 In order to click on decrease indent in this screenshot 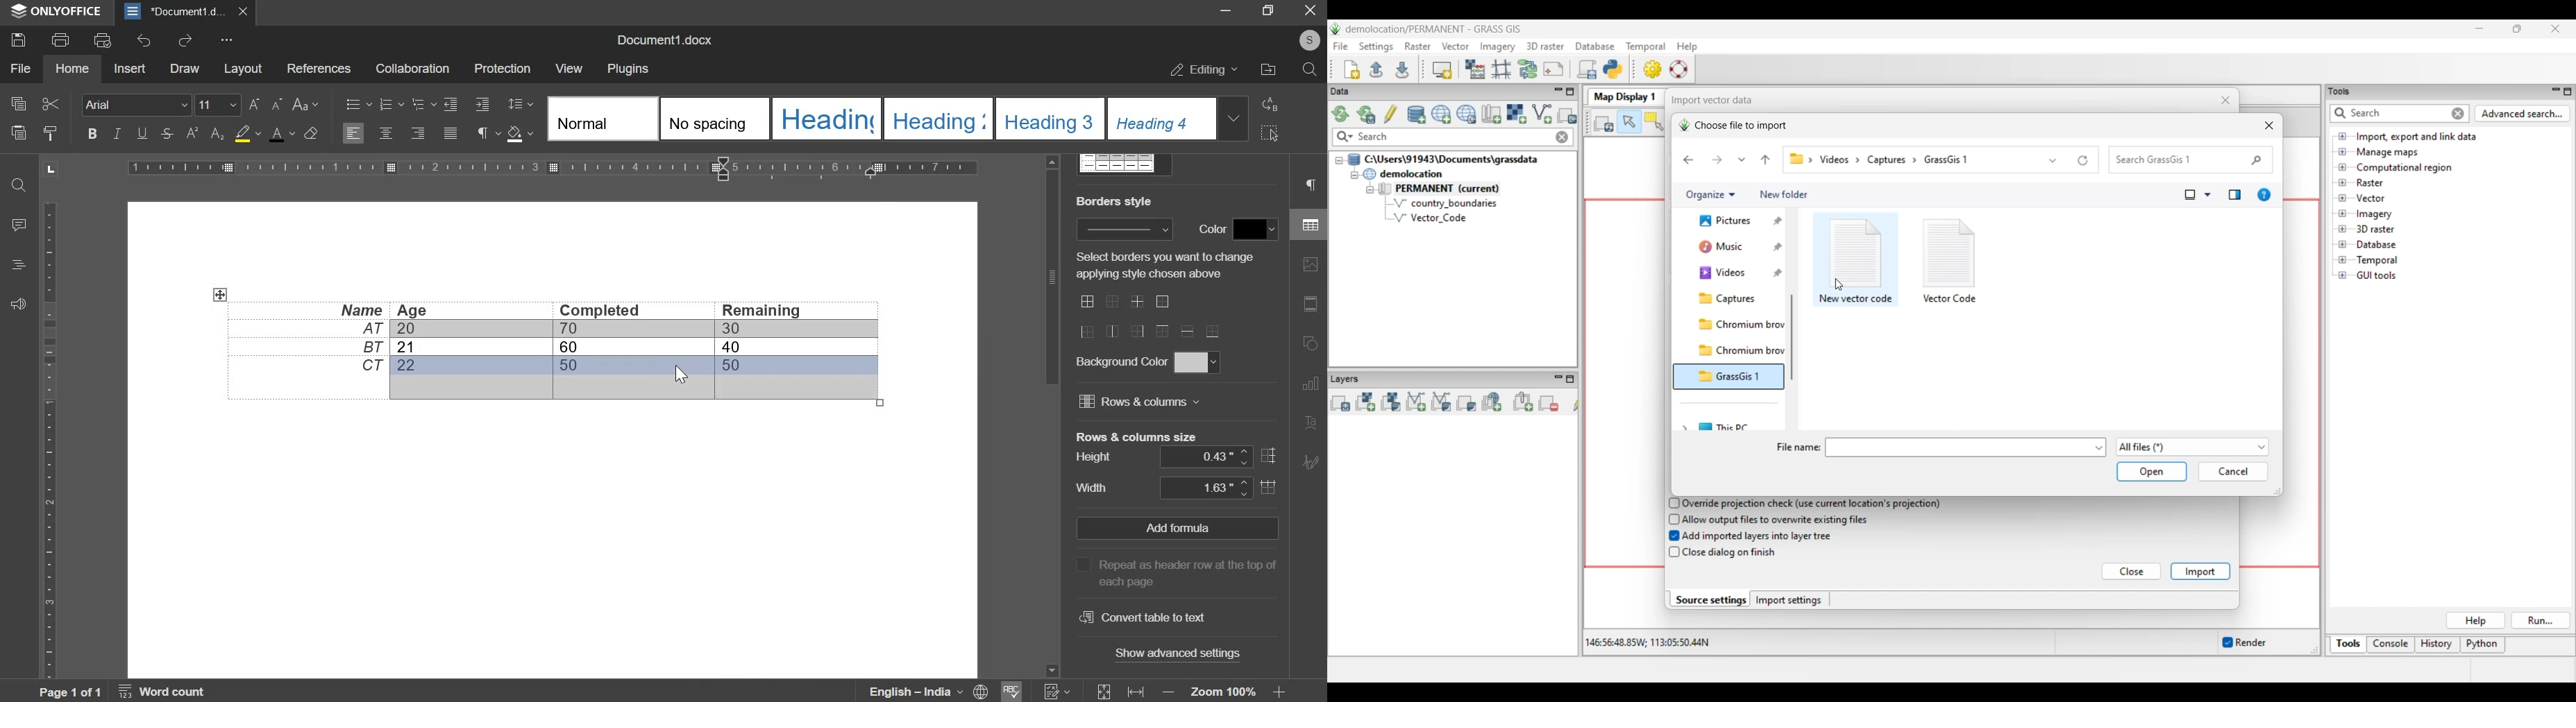, I will do `click(483, 103)`.